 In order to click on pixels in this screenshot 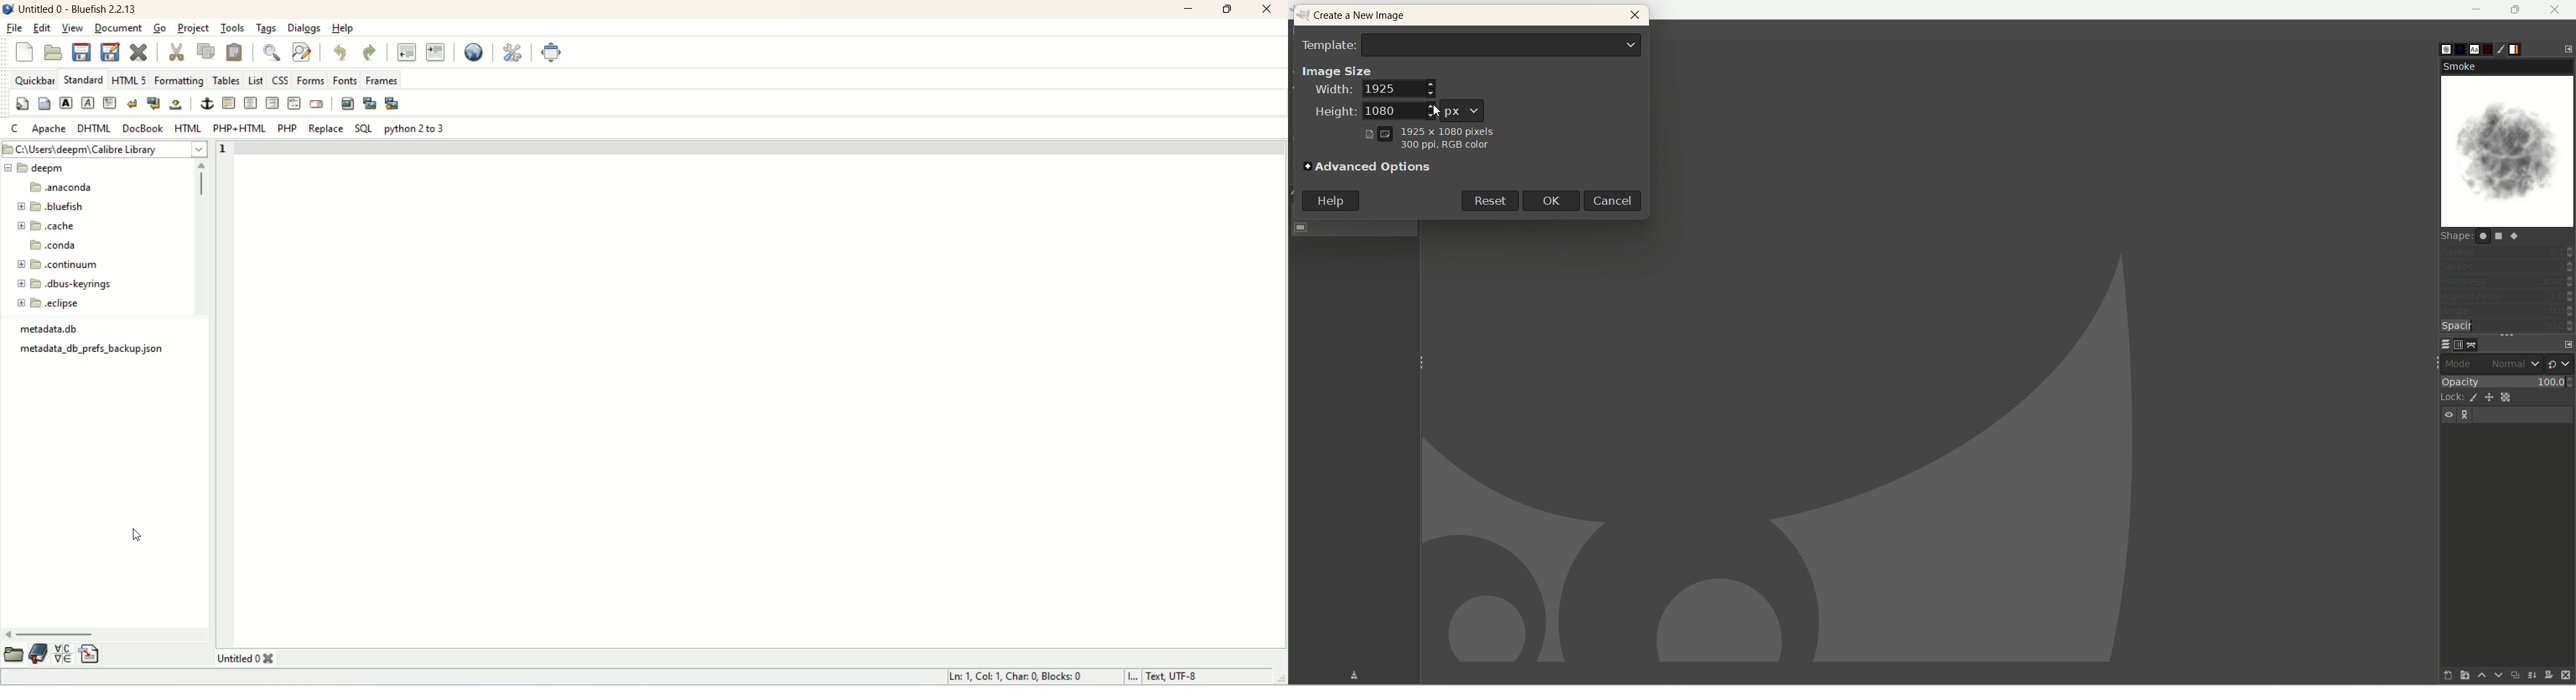, I will do `click(1430, 130)`.